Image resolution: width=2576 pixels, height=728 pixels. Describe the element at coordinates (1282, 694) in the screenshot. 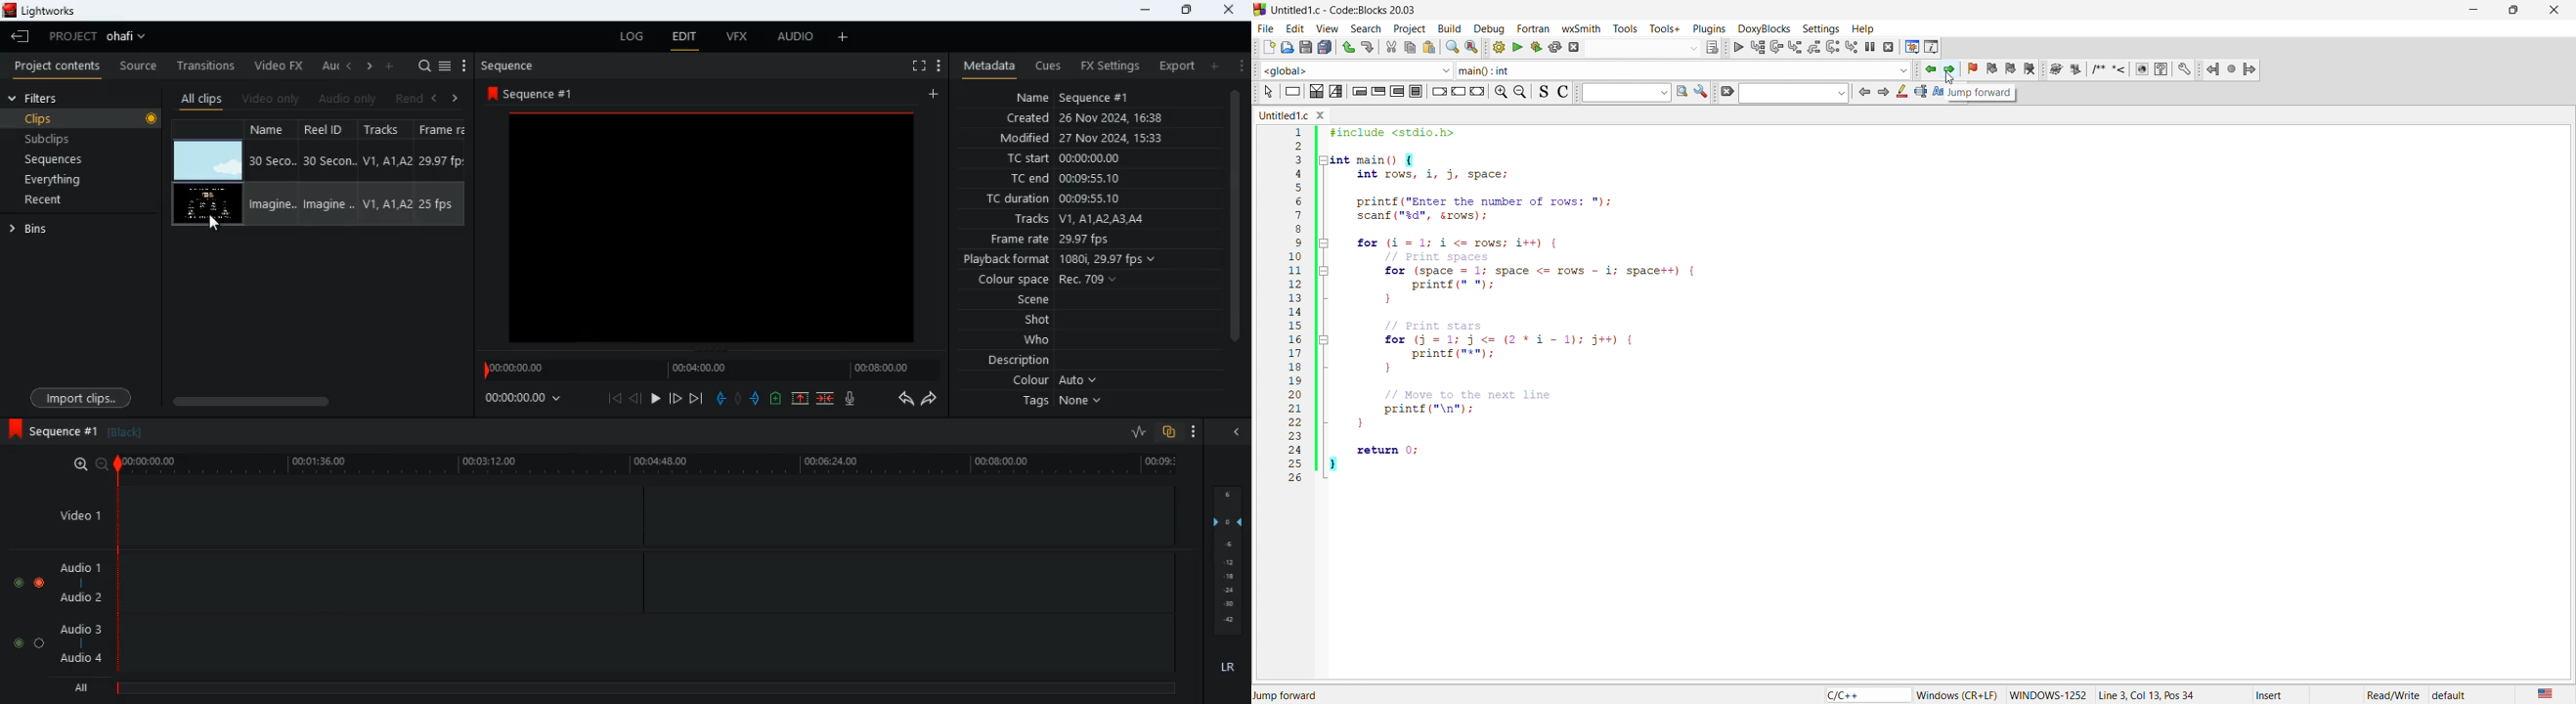

I see `jump back` at that location.